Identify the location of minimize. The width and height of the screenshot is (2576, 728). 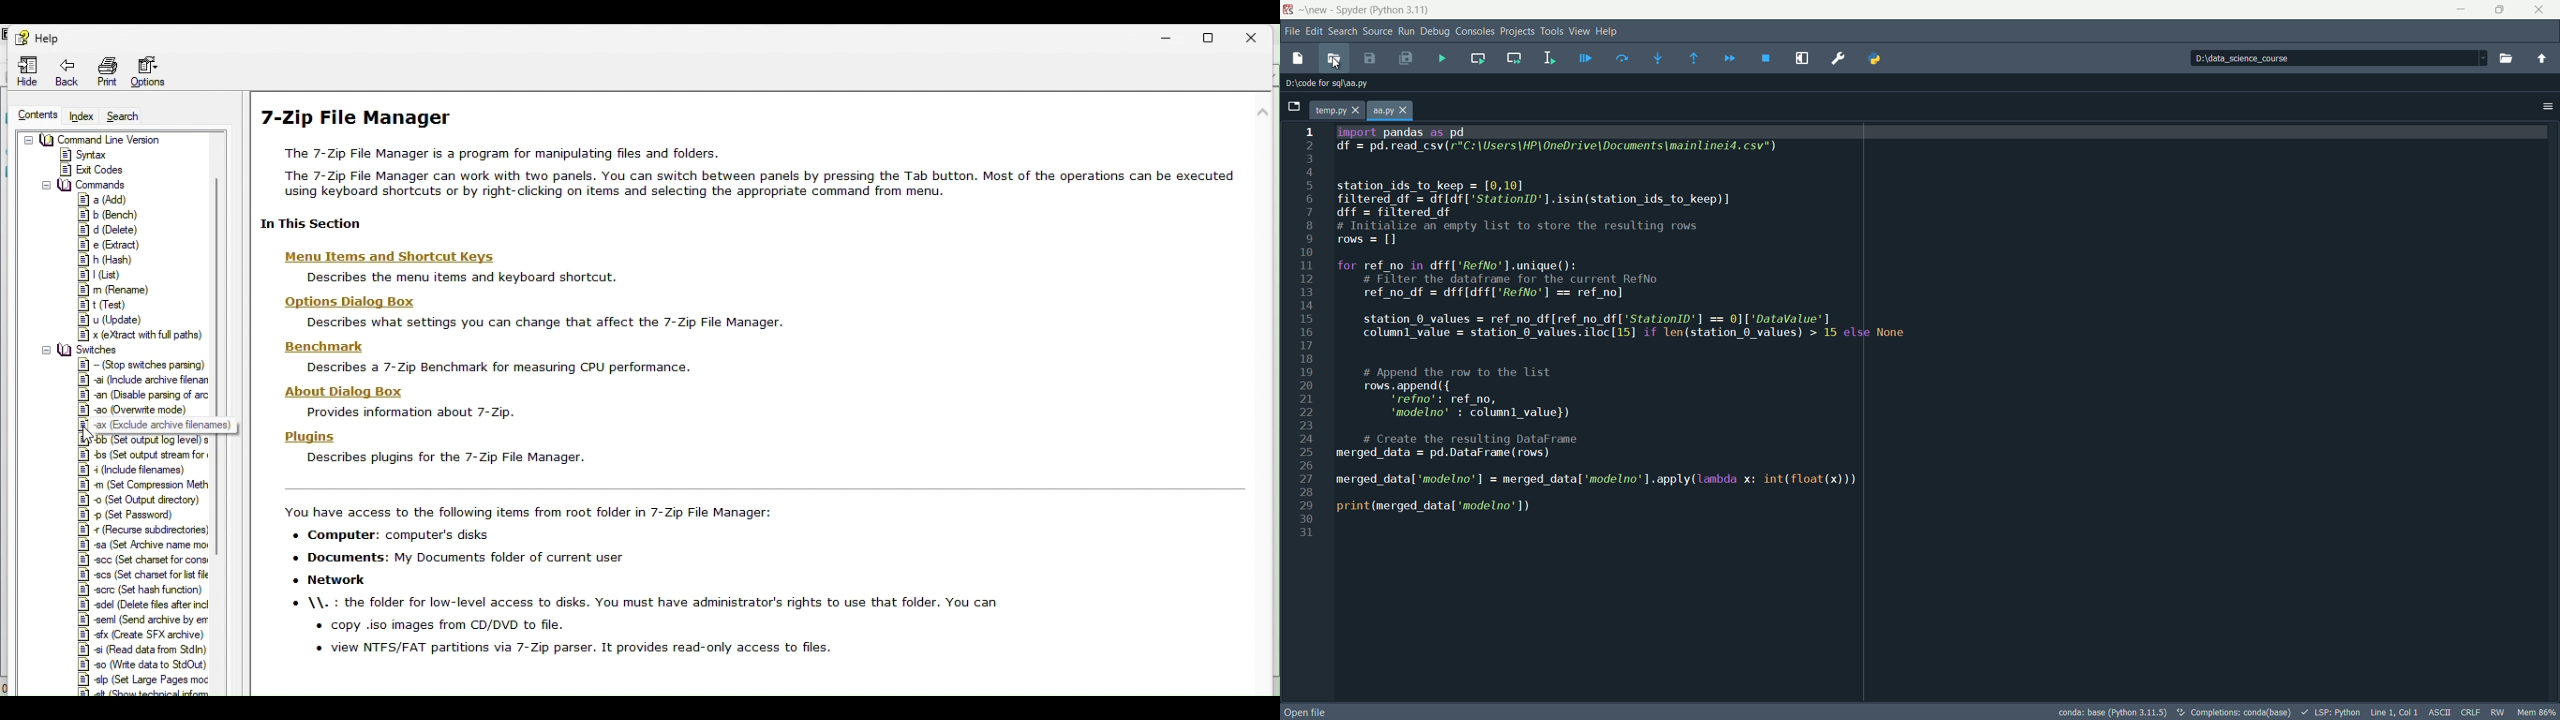
(2461, 10).